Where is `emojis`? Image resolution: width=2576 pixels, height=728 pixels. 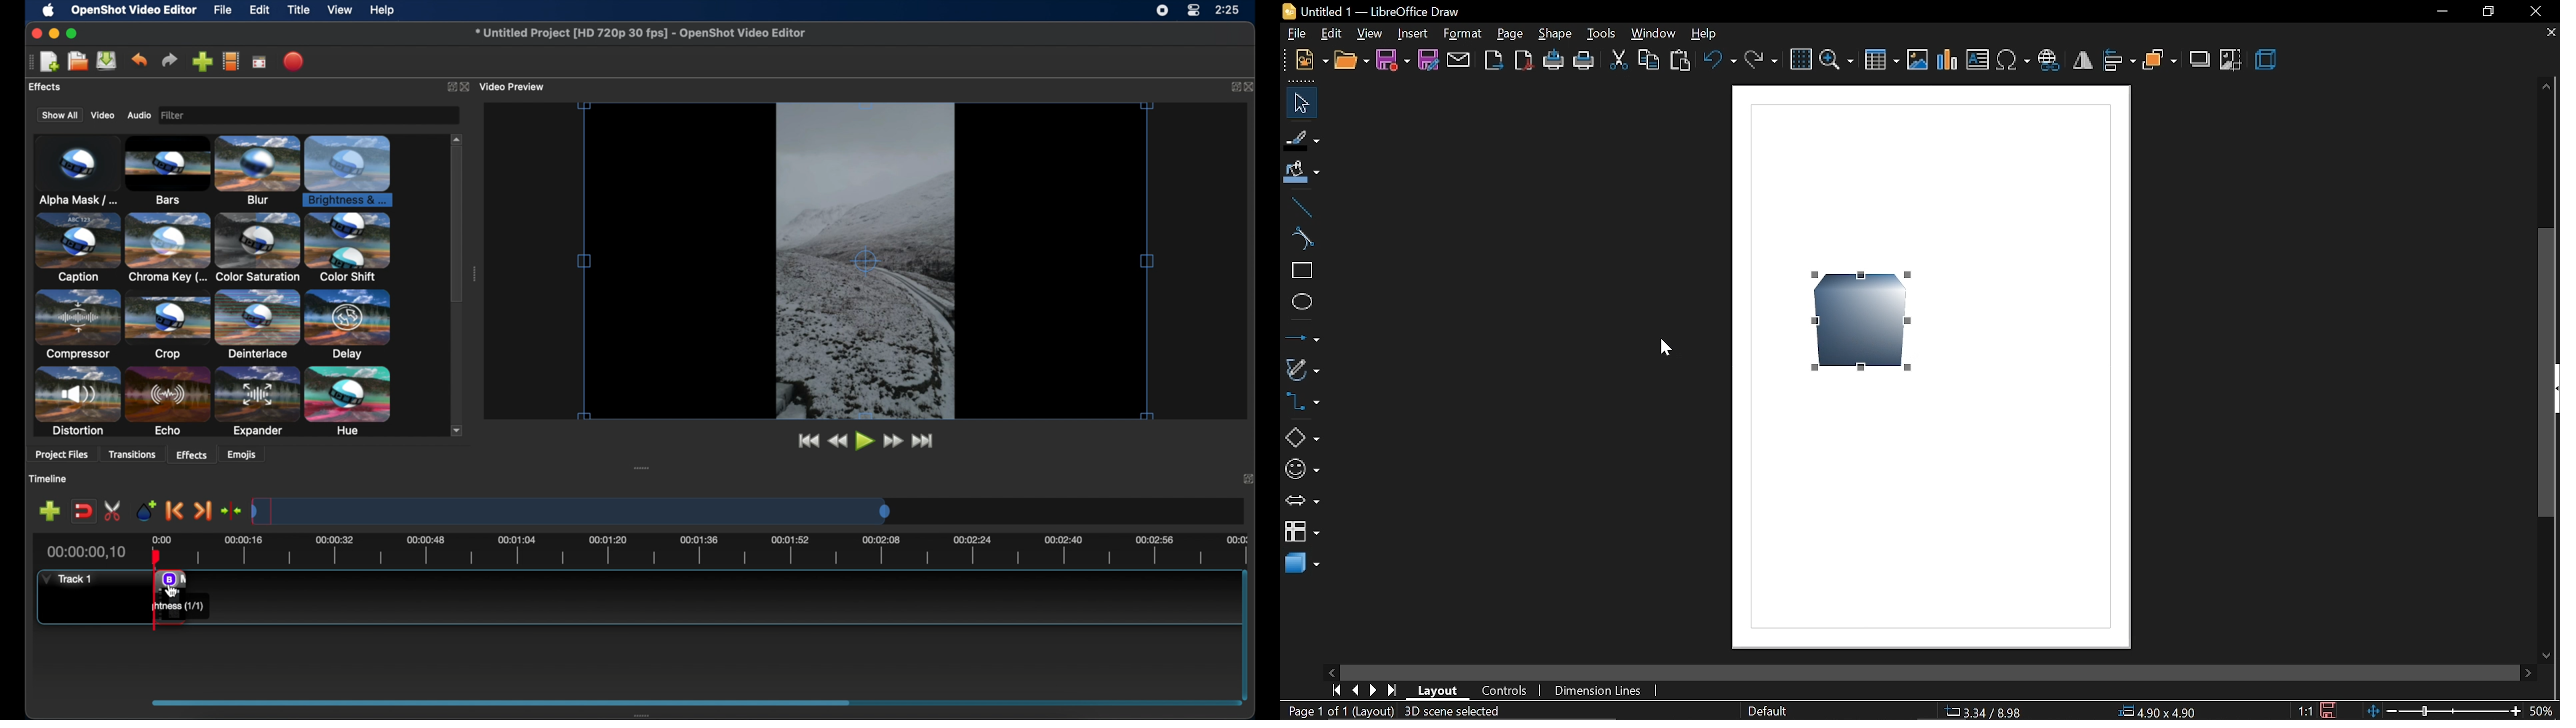
emojis is located at coordinates (243, 455).